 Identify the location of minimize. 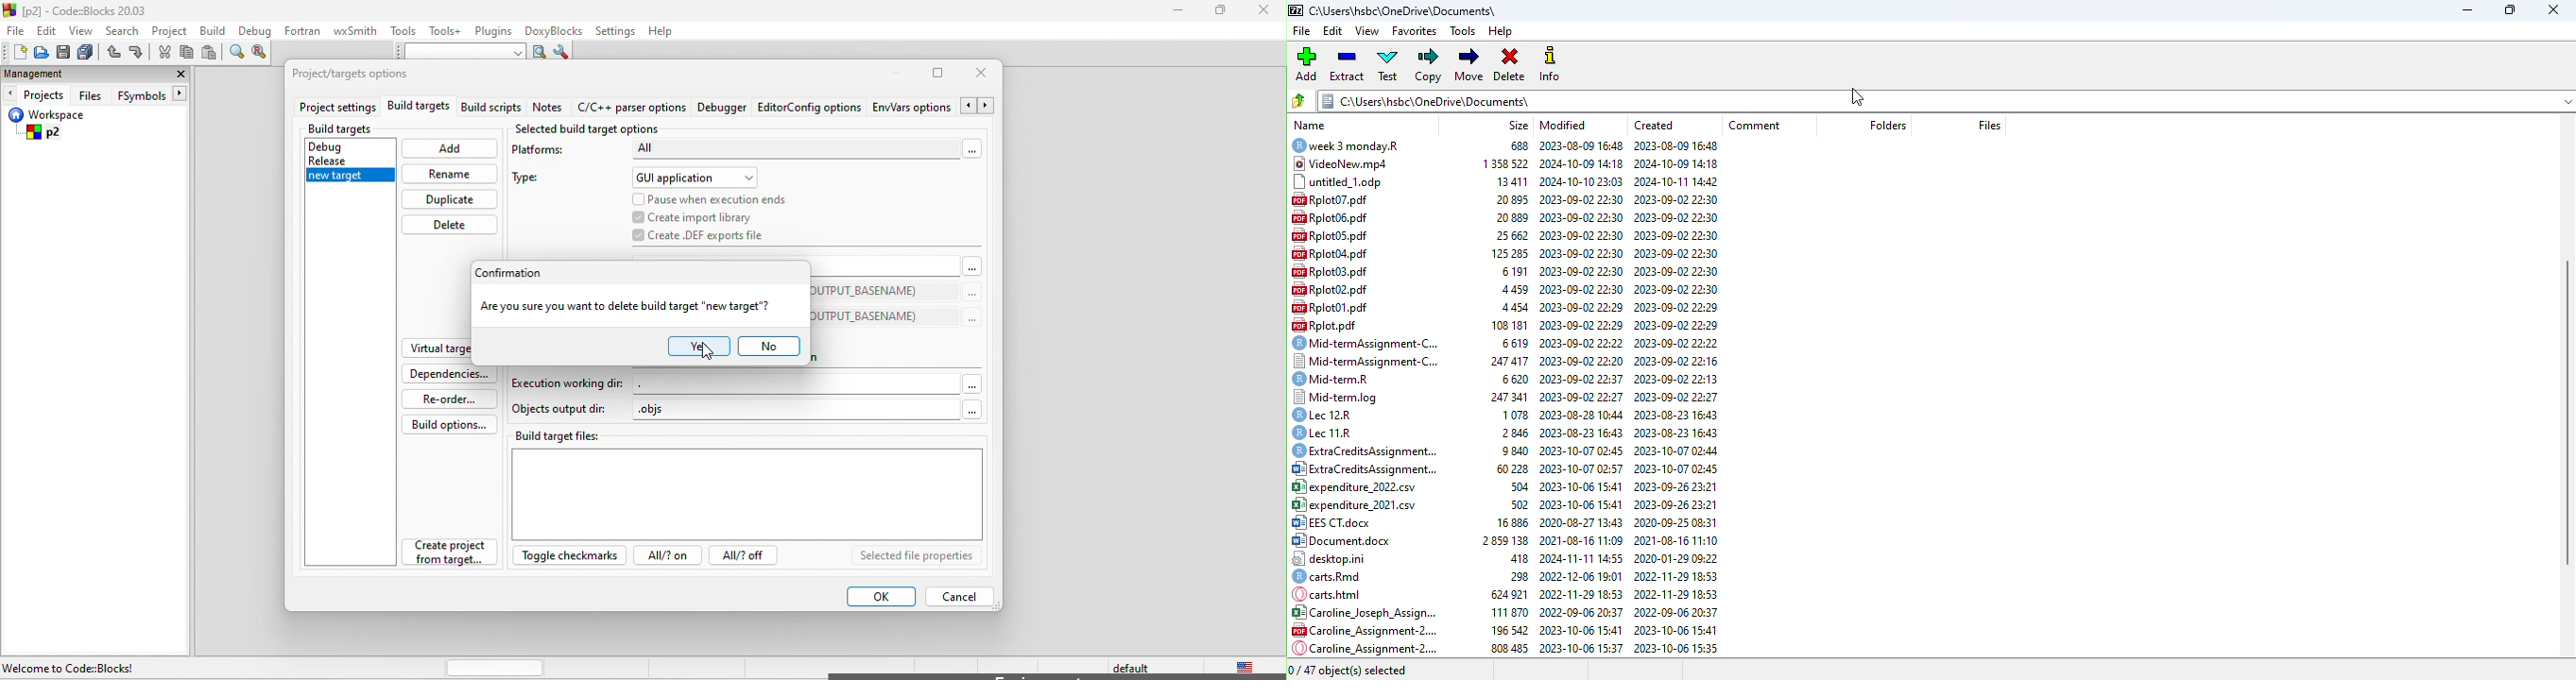
(1183, 14).